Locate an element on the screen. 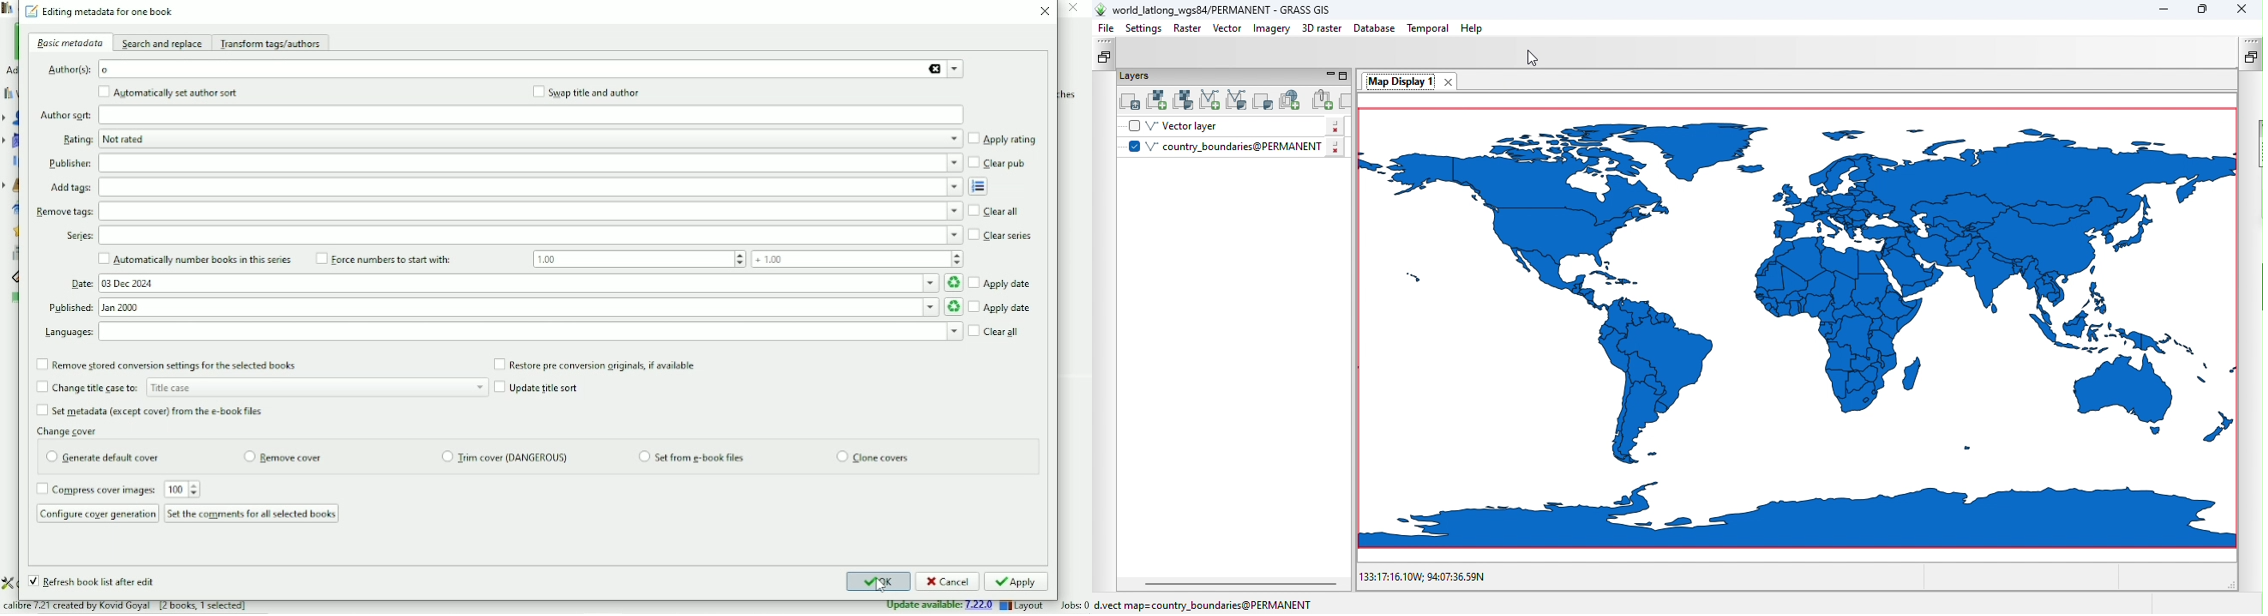 The width and height of the screenshot is (2268, 616). clone covers is located at coordinates (873, 456).